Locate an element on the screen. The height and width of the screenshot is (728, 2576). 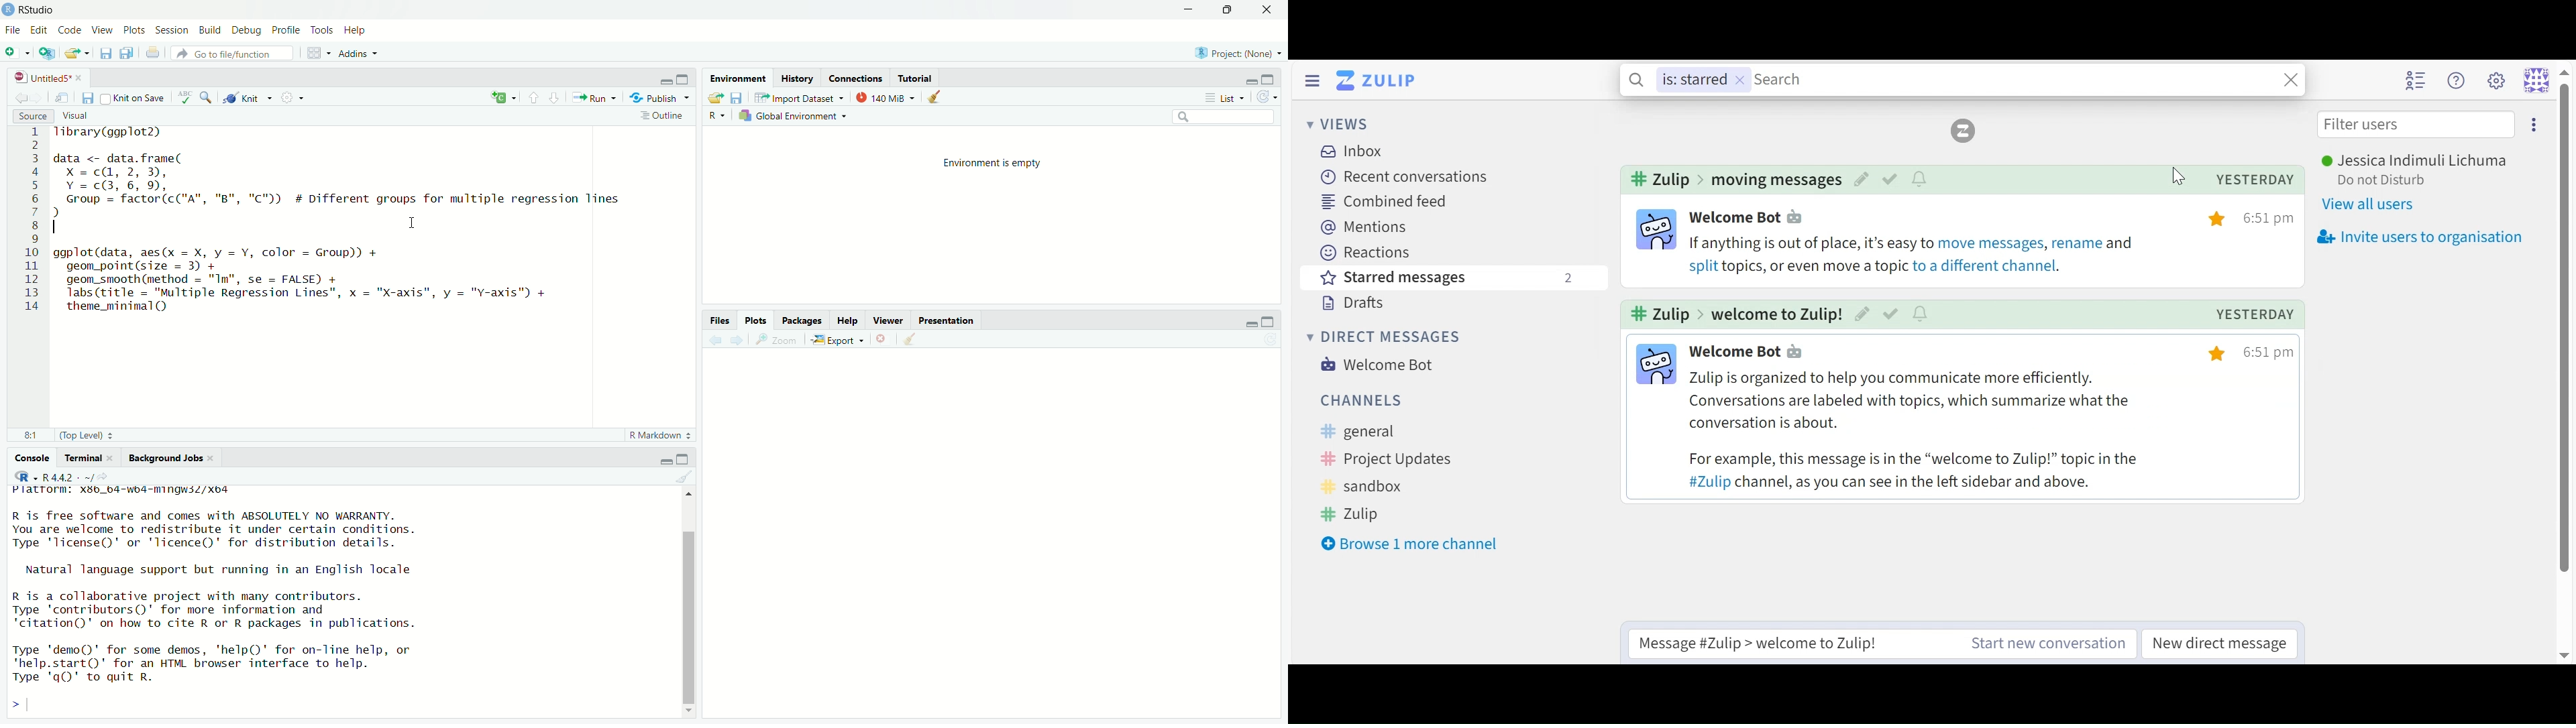
Up is located at coordinates (2564, 74).